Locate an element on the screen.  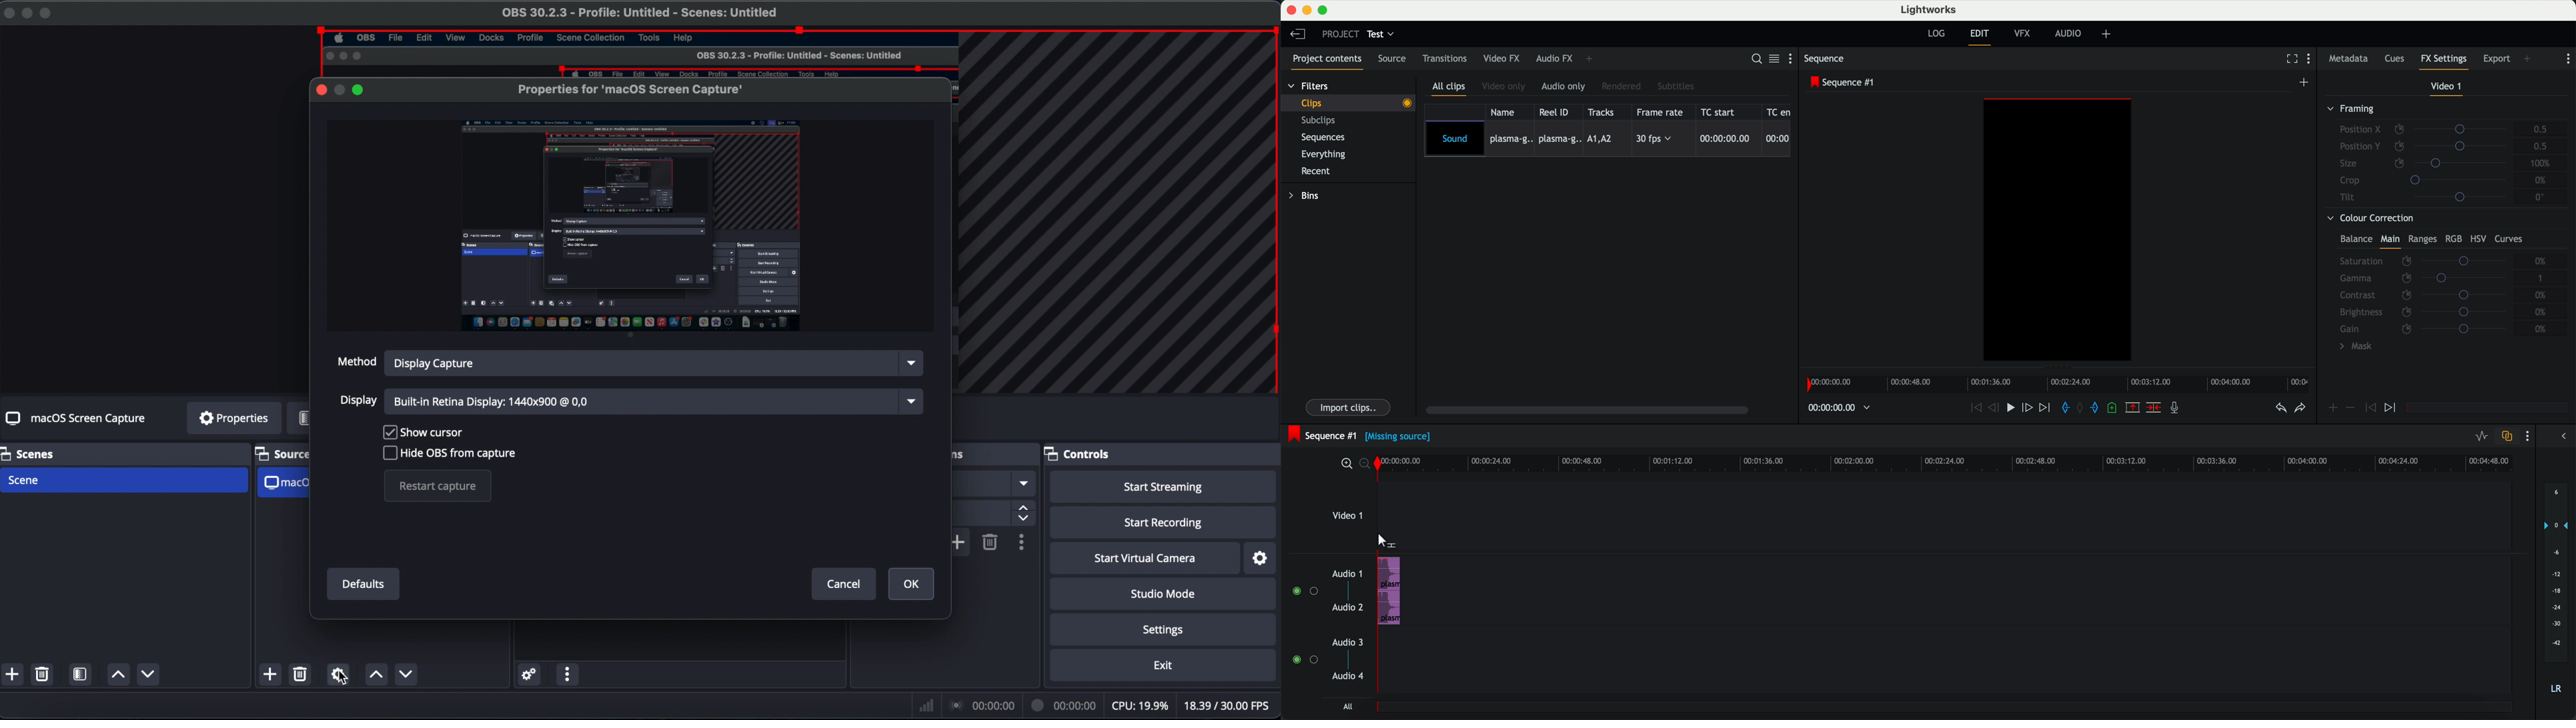
scene transitions is located at coordinates (958, 456).